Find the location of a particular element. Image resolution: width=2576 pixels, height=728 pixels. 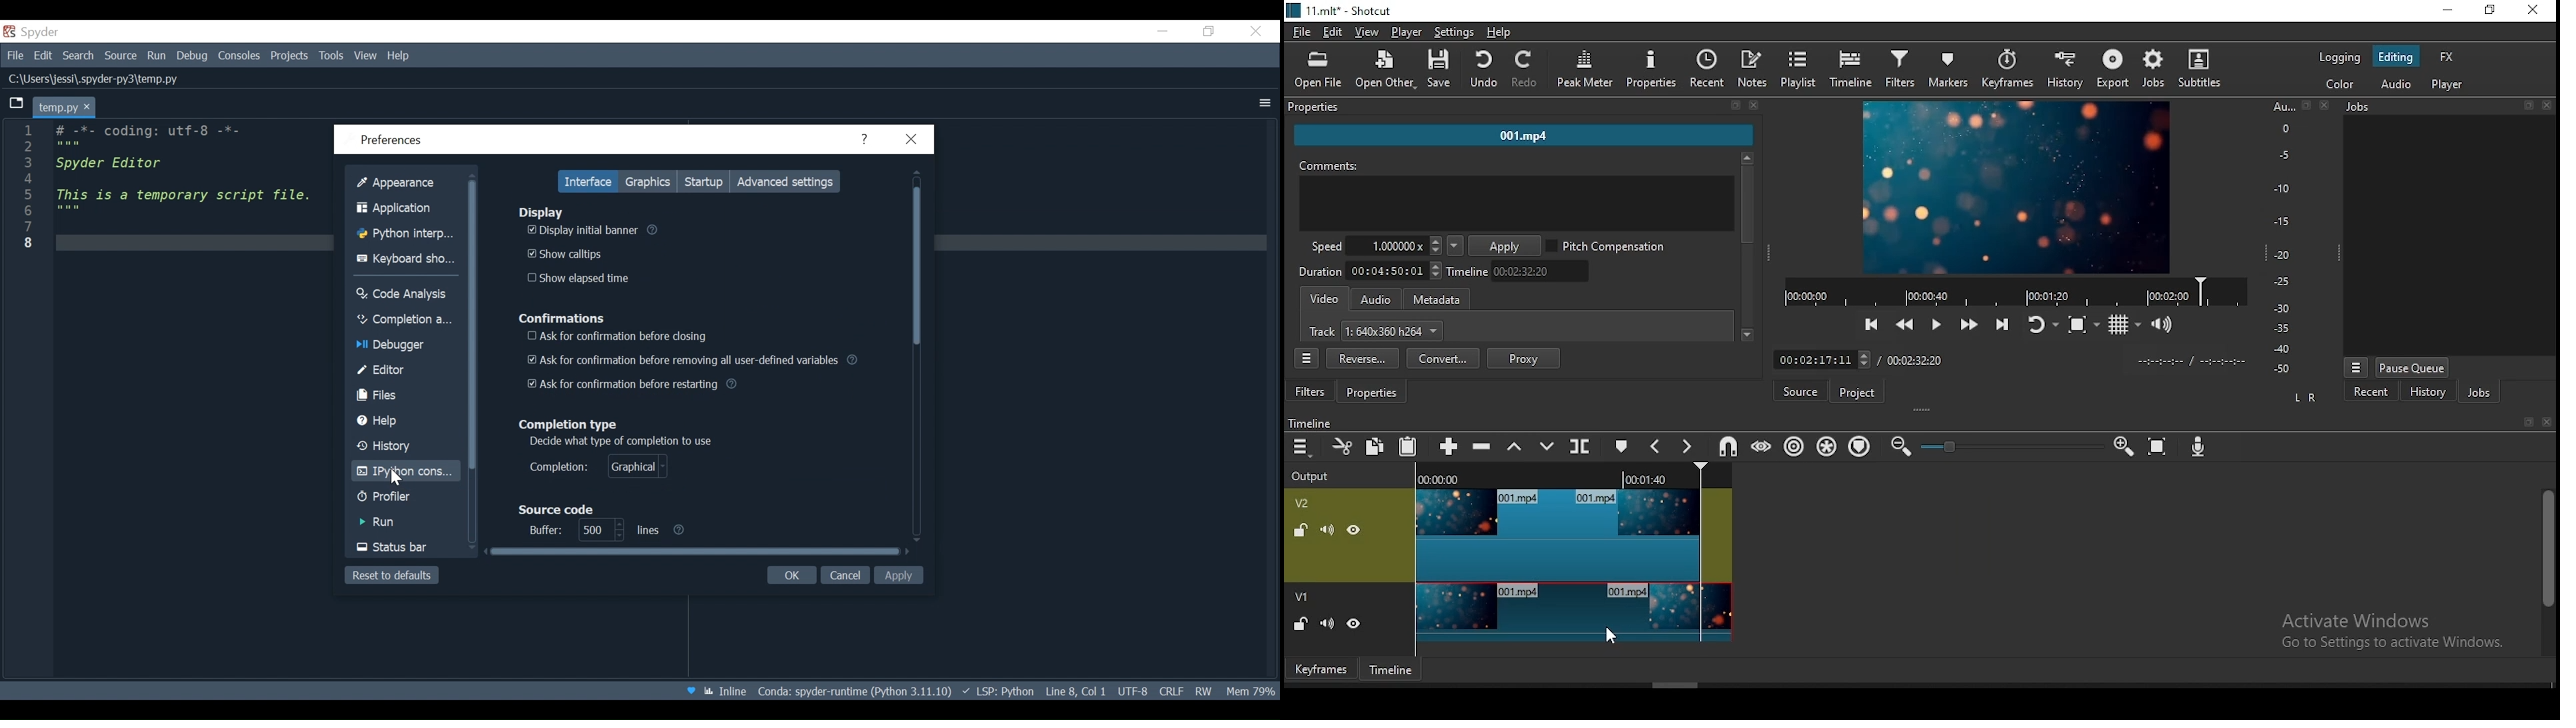

 is located at coordinates (663, 530).